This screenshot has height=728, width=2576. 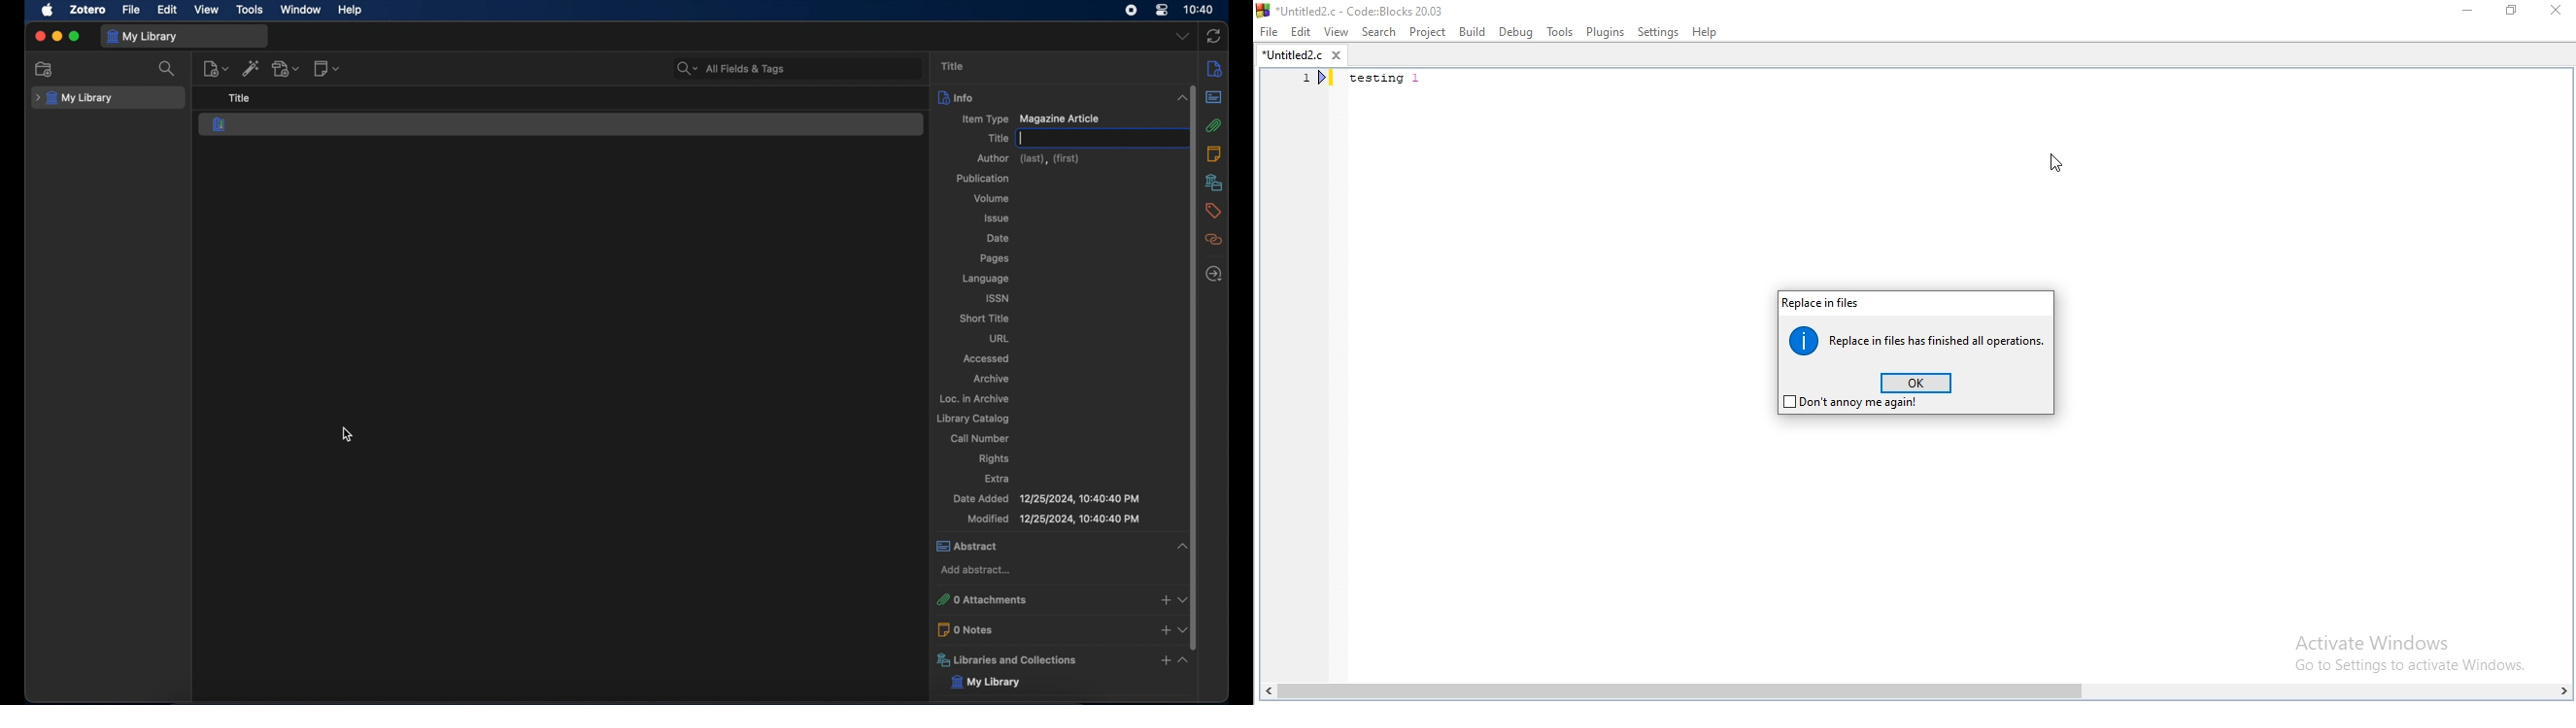 I want to click on my library, so click(x=74, y=99).